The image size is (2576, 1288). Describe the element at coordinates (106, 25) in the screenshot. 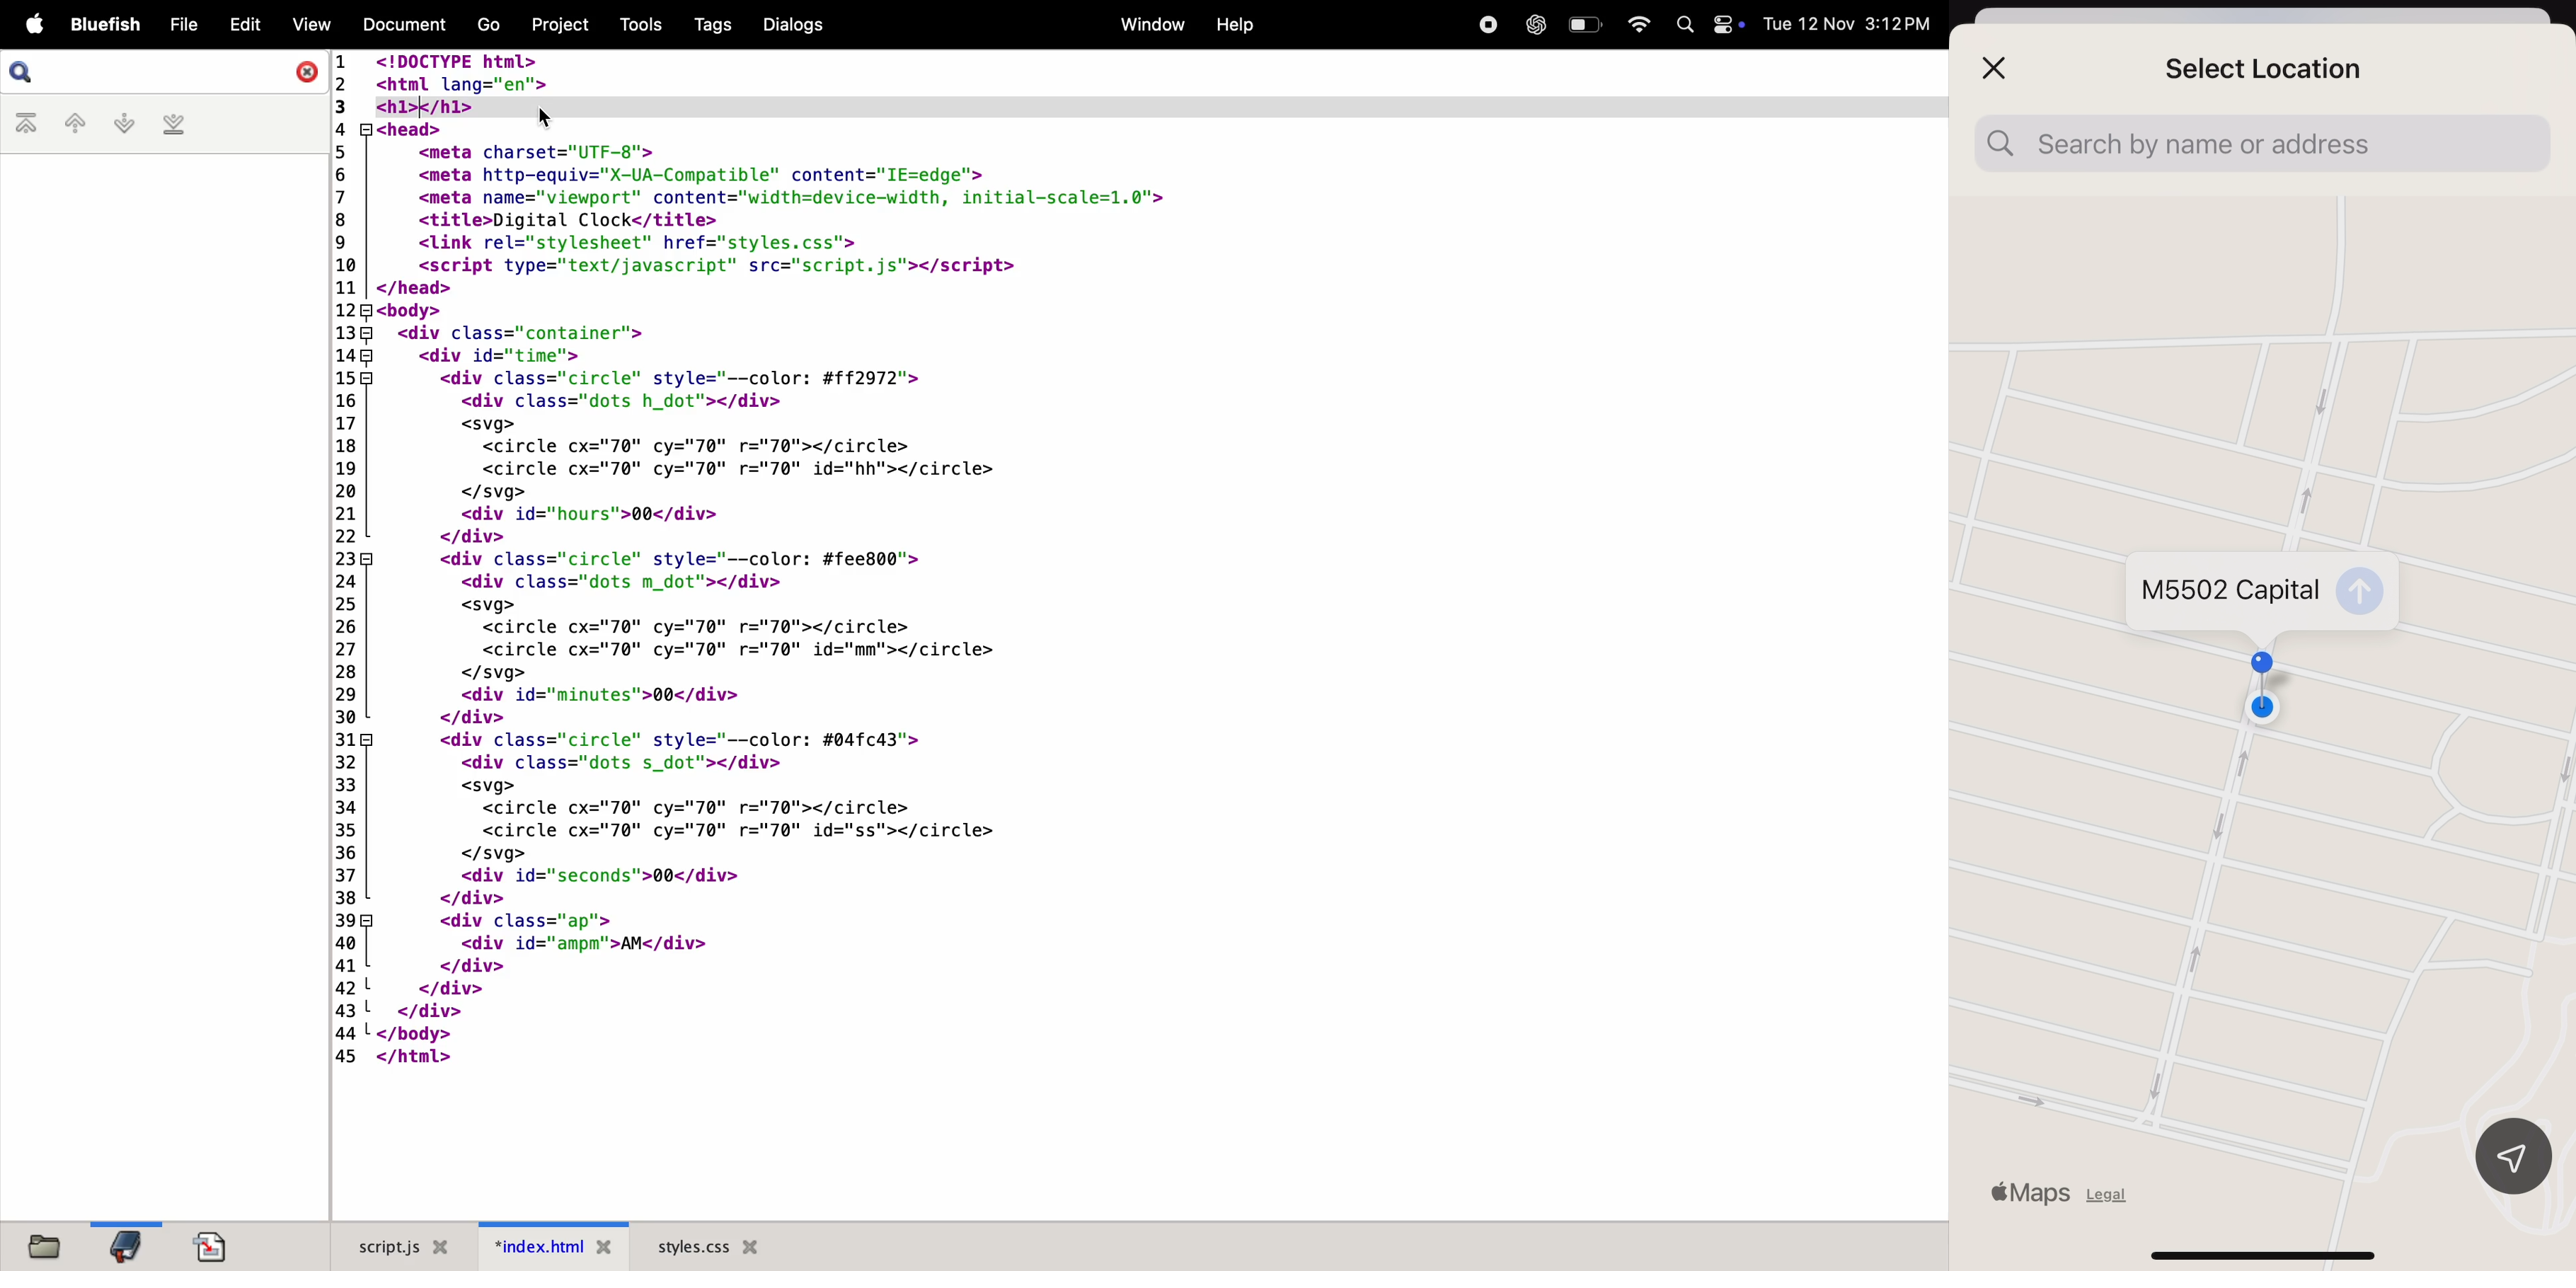

I see `bluefish ` at that location.